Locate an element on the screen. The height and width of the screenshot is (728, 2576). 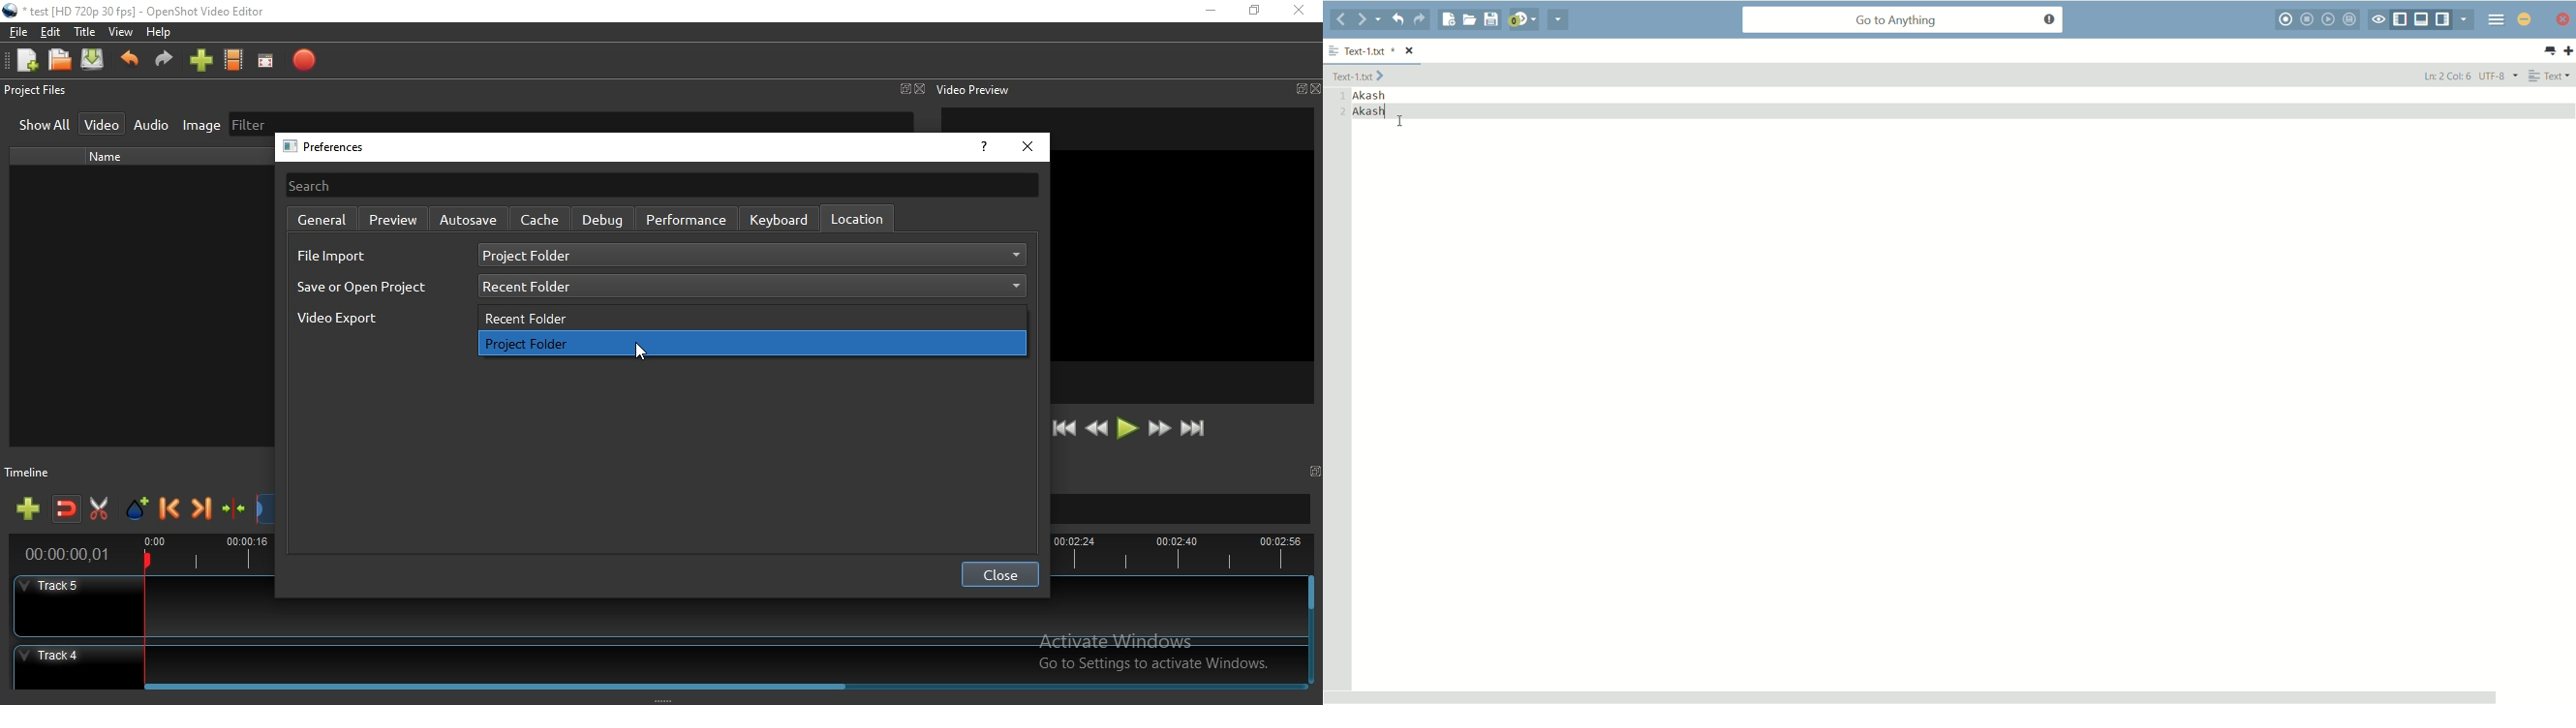
Play is located at coordinates (1127, 429).